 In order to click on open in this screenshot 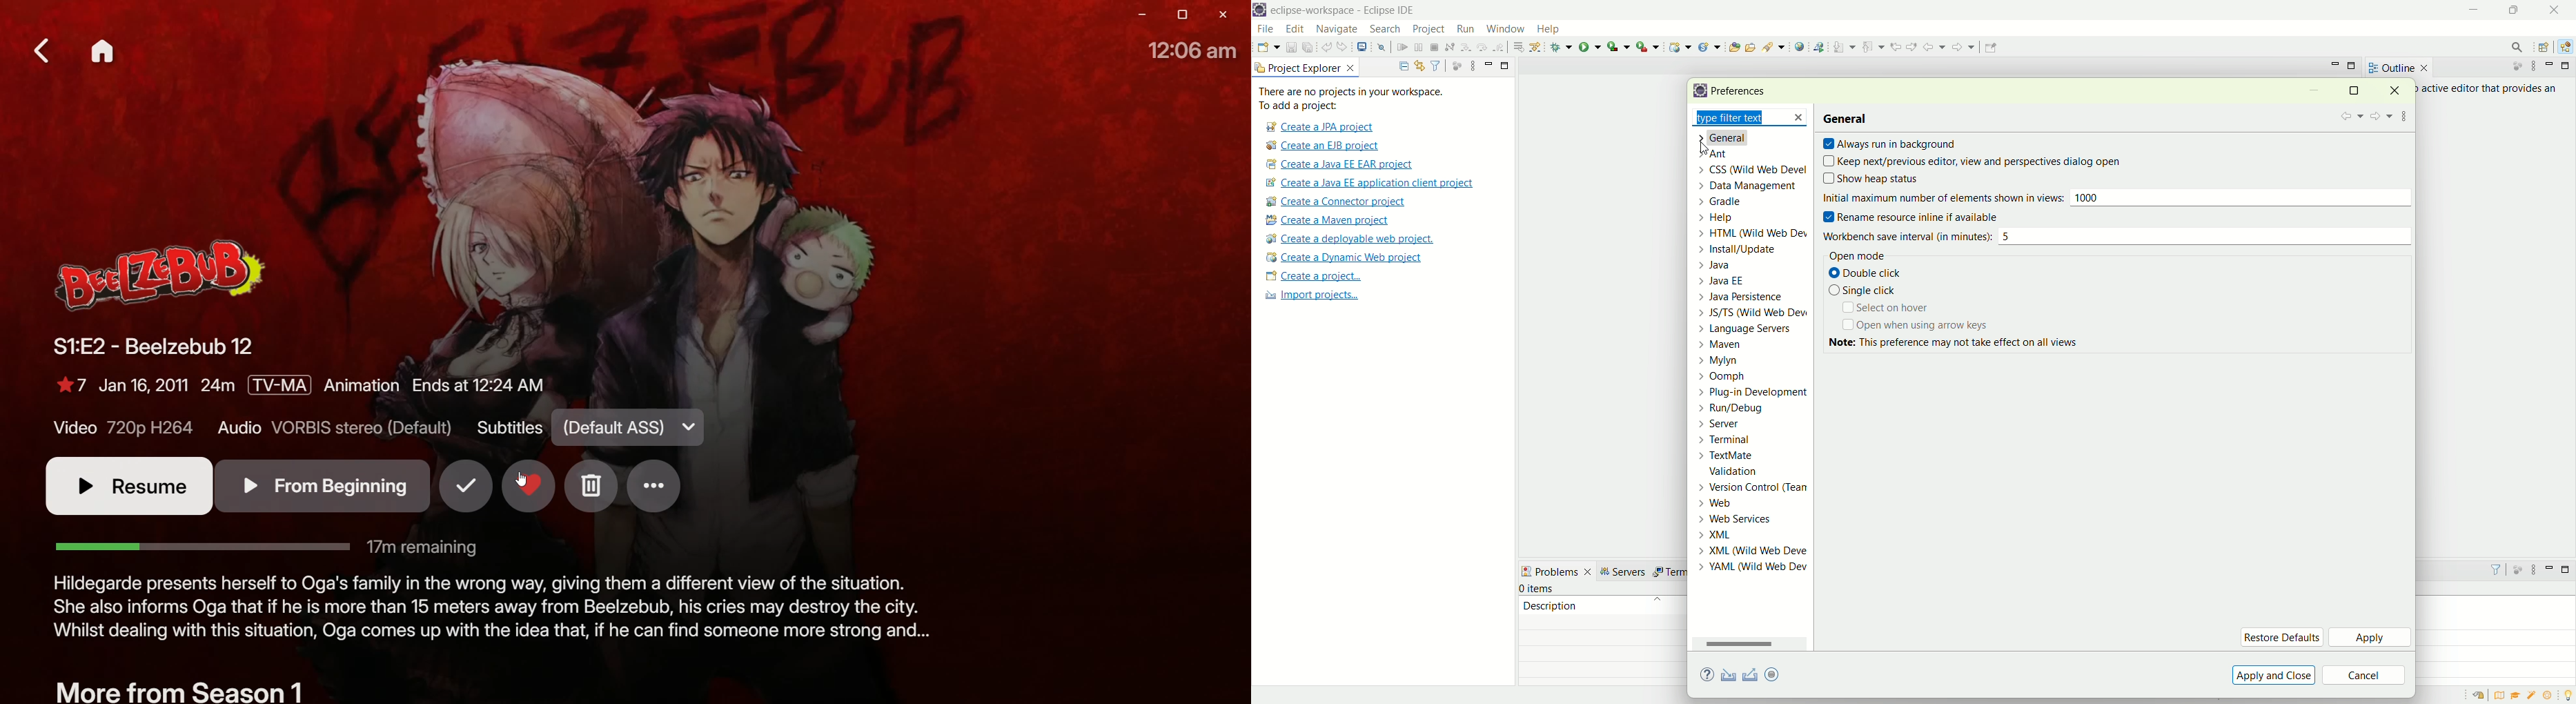, I will do `click(1268, 49)`.